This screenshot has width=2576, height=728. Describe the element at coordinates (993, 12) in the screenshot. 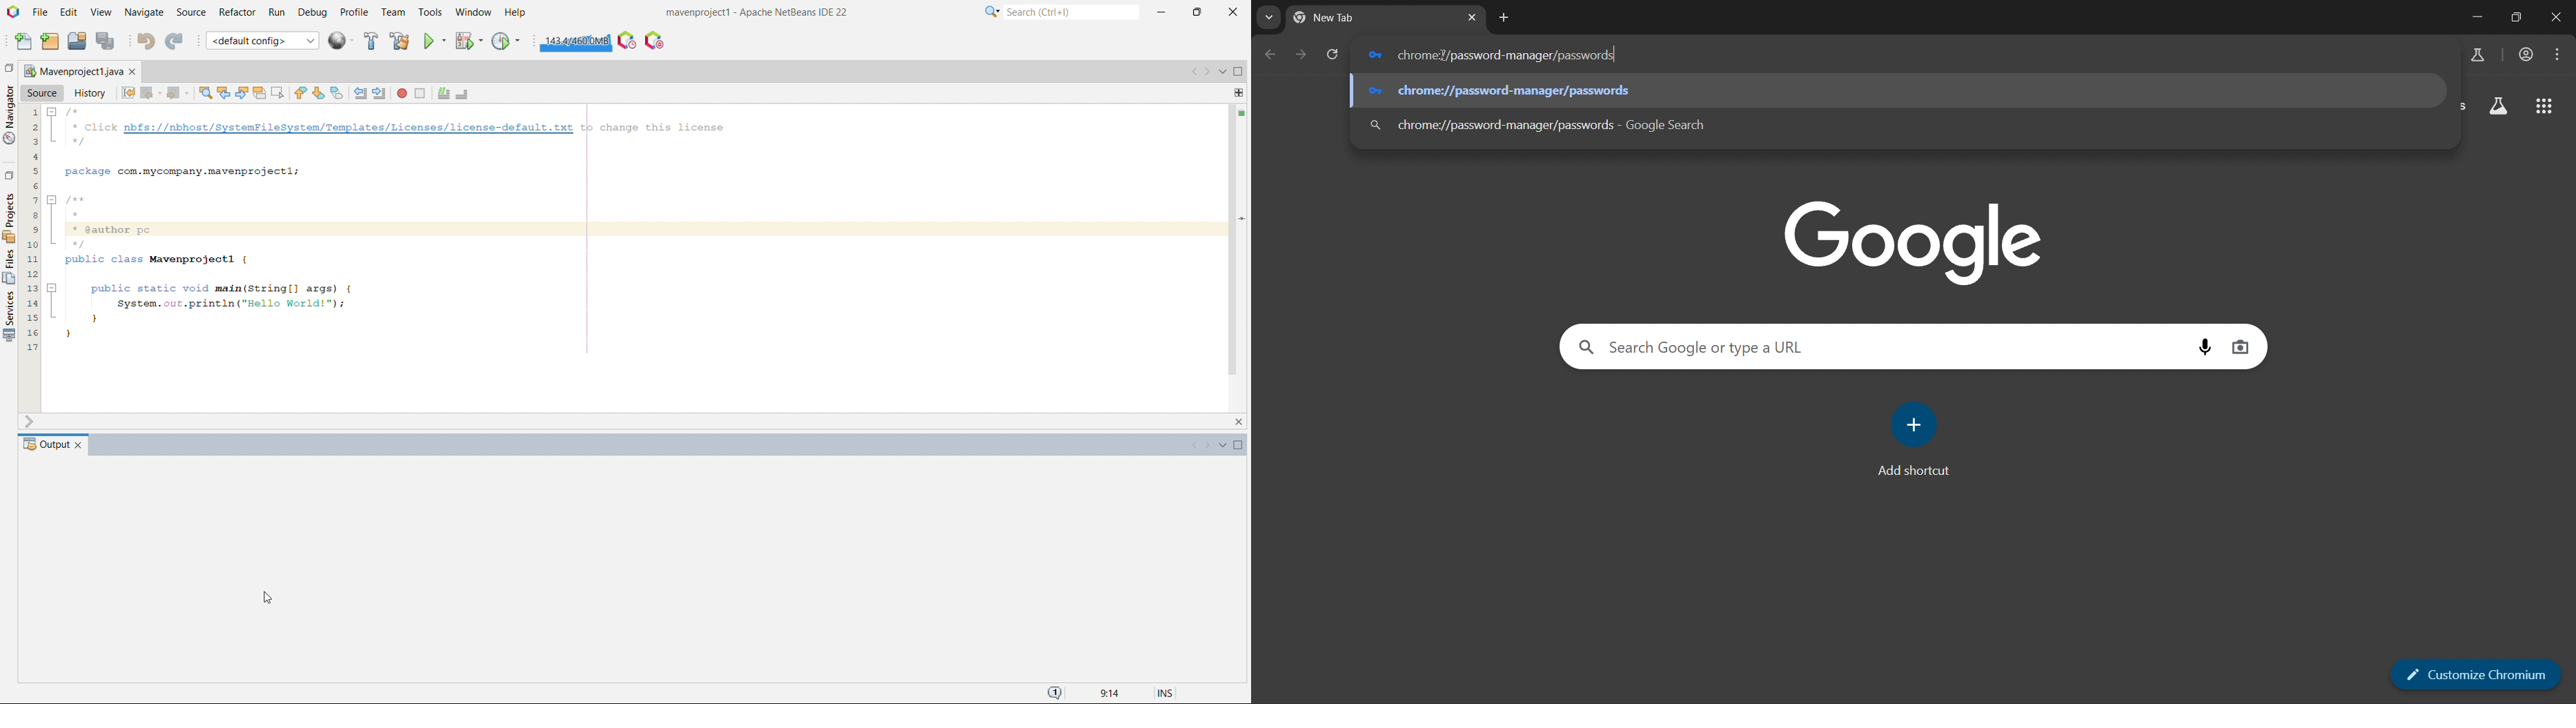

I see `search options` at that location.